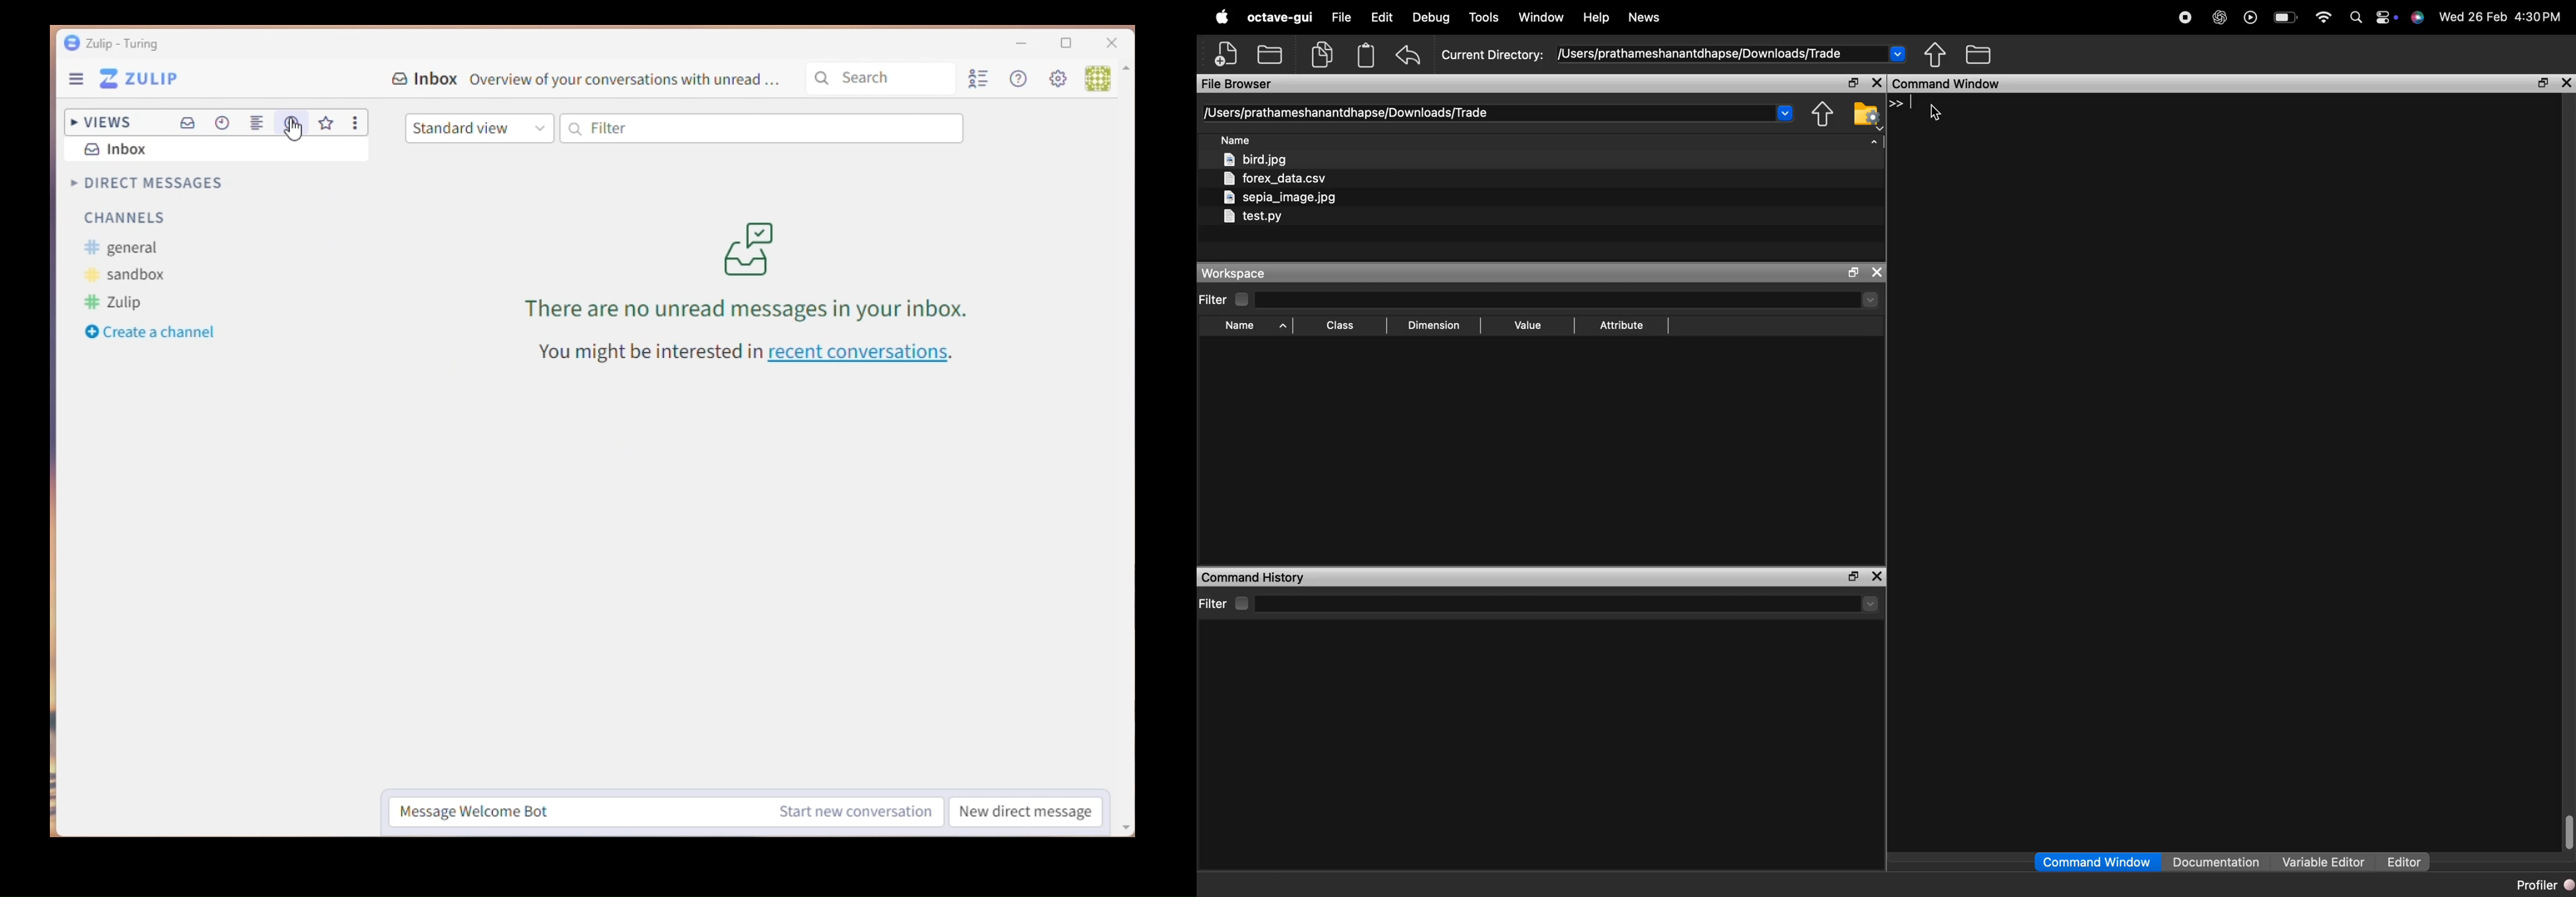  I want to click on Zulip, so click(113, 43).